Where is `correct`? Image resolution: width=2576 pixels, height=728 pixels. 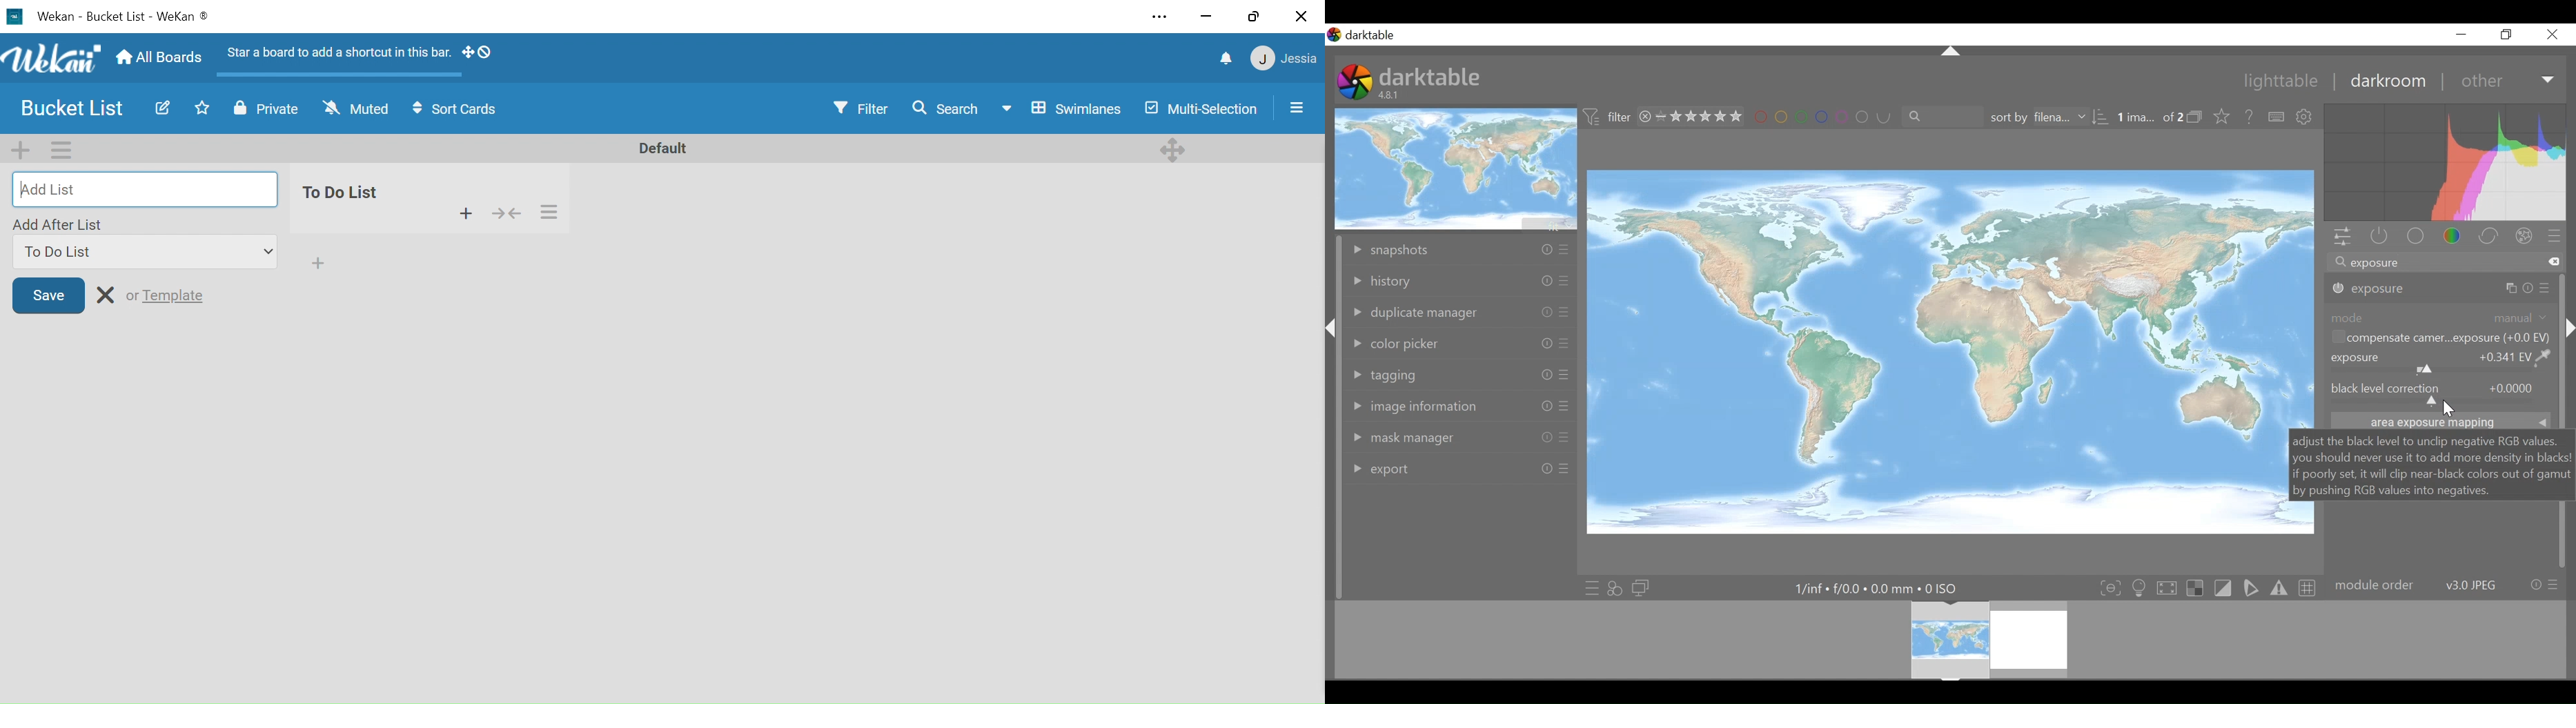 correct is located at coordinates (2488, 235).